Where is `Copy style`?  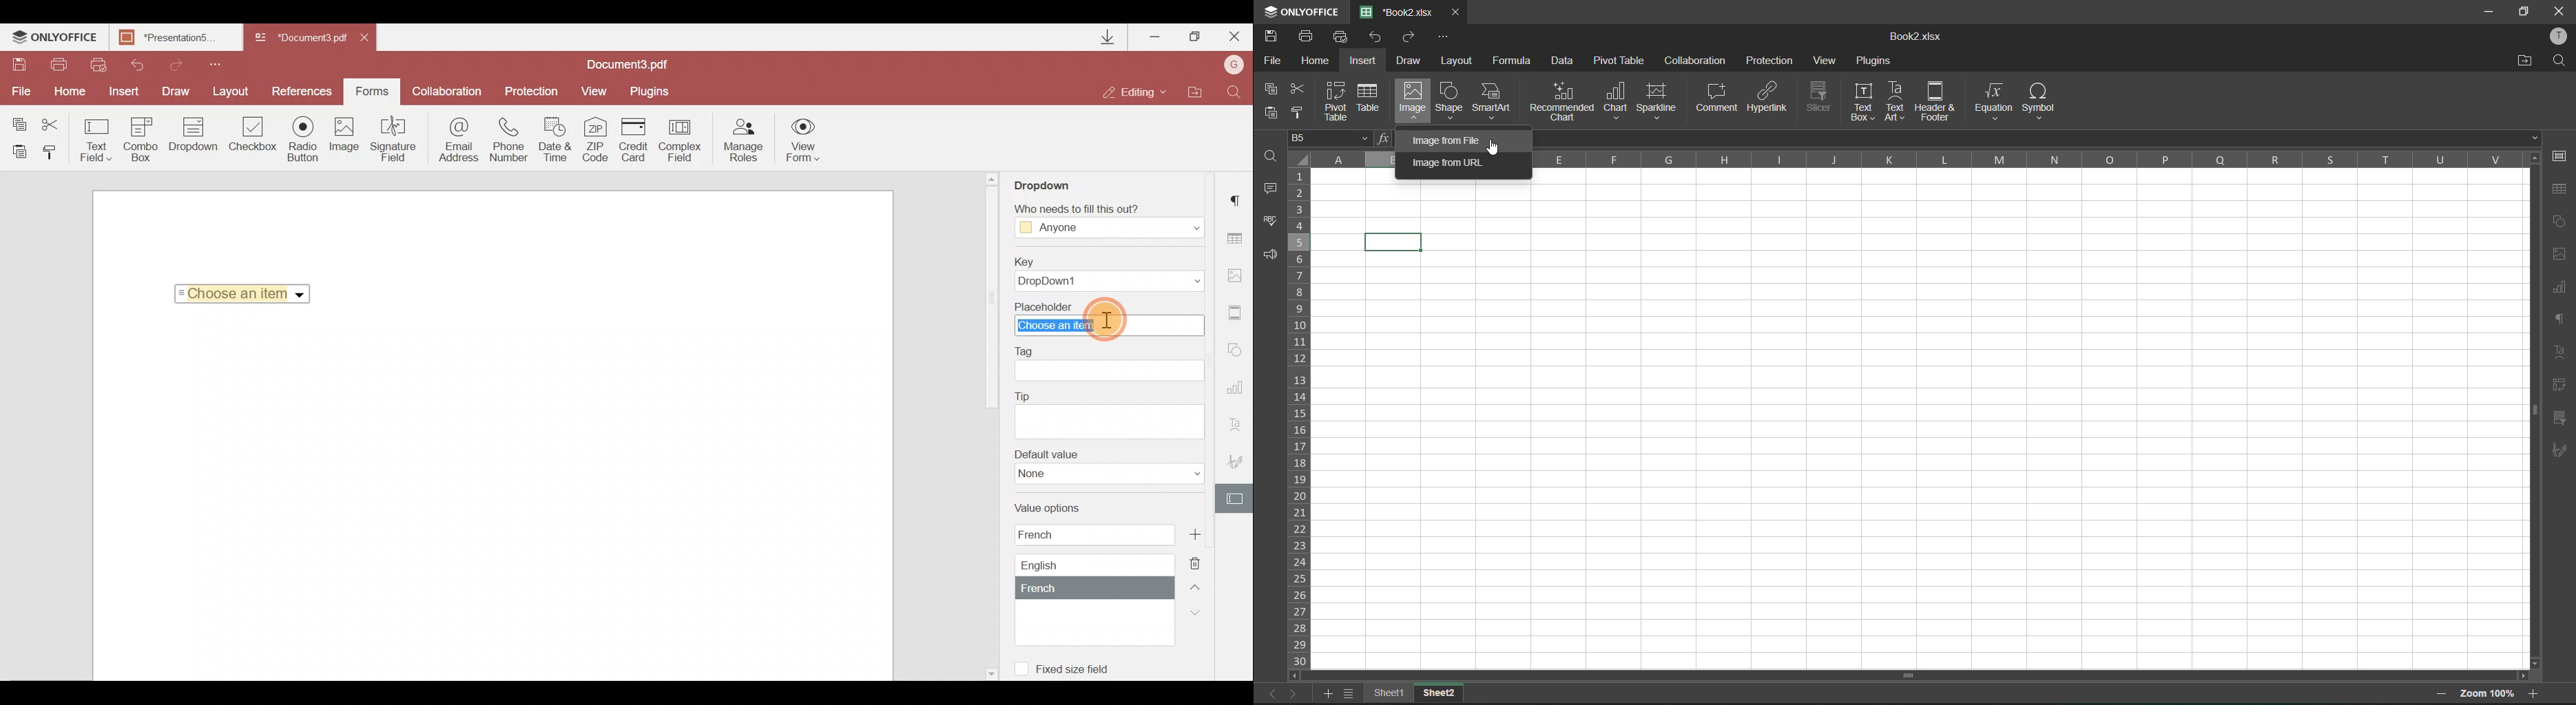 Copy style is located at coordinates (54, 151).